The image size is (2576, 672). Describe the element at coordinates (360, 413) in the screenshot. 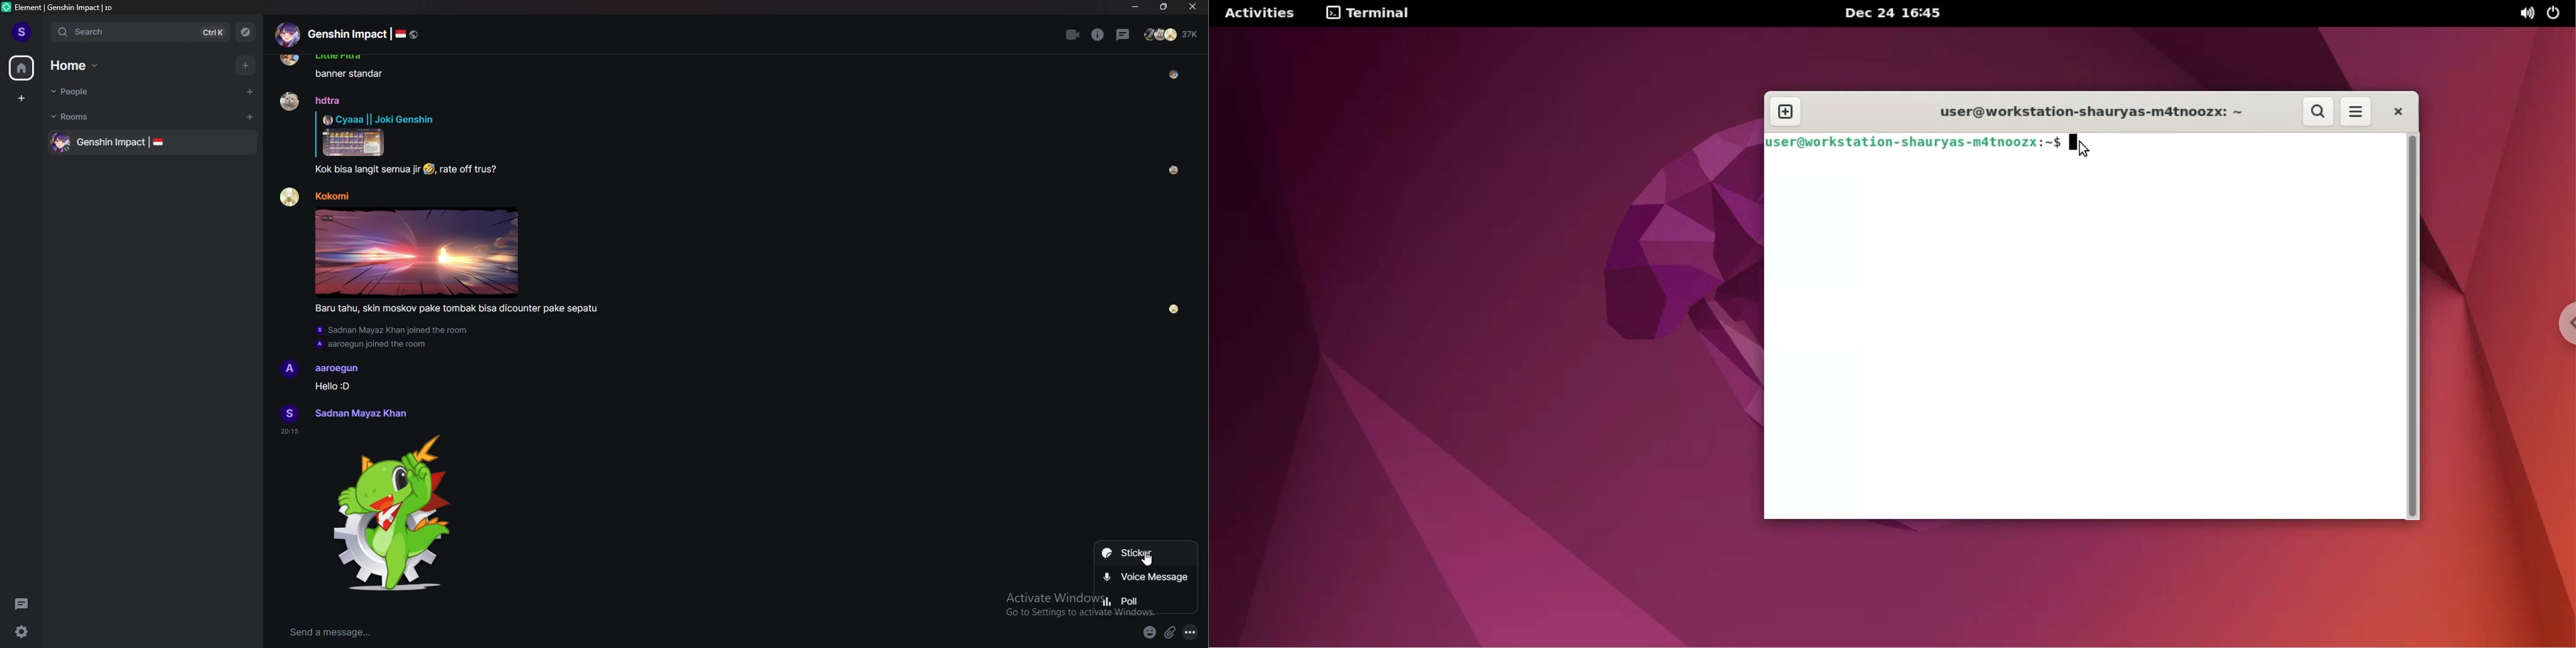

I see `Sadnan Mayaz Khan` at that location.